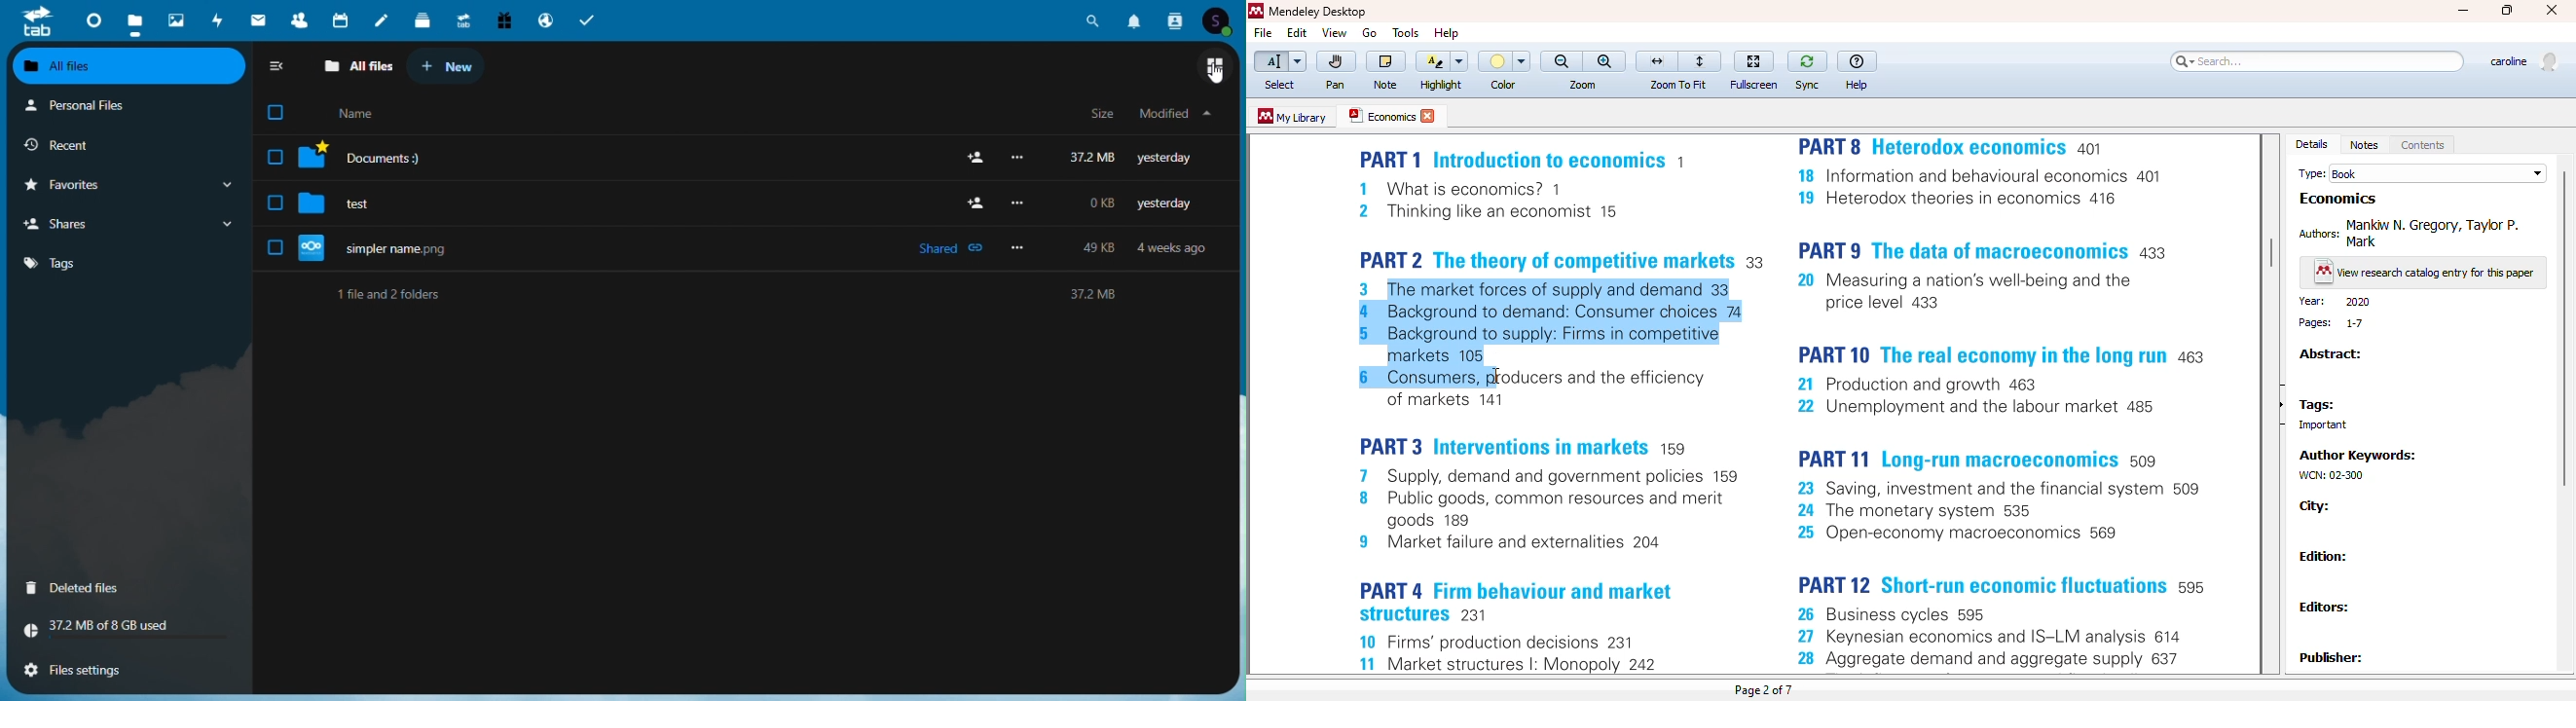  Describe the element at coordinates (587, 18) in the screenshot. I see `tasks` at that location.